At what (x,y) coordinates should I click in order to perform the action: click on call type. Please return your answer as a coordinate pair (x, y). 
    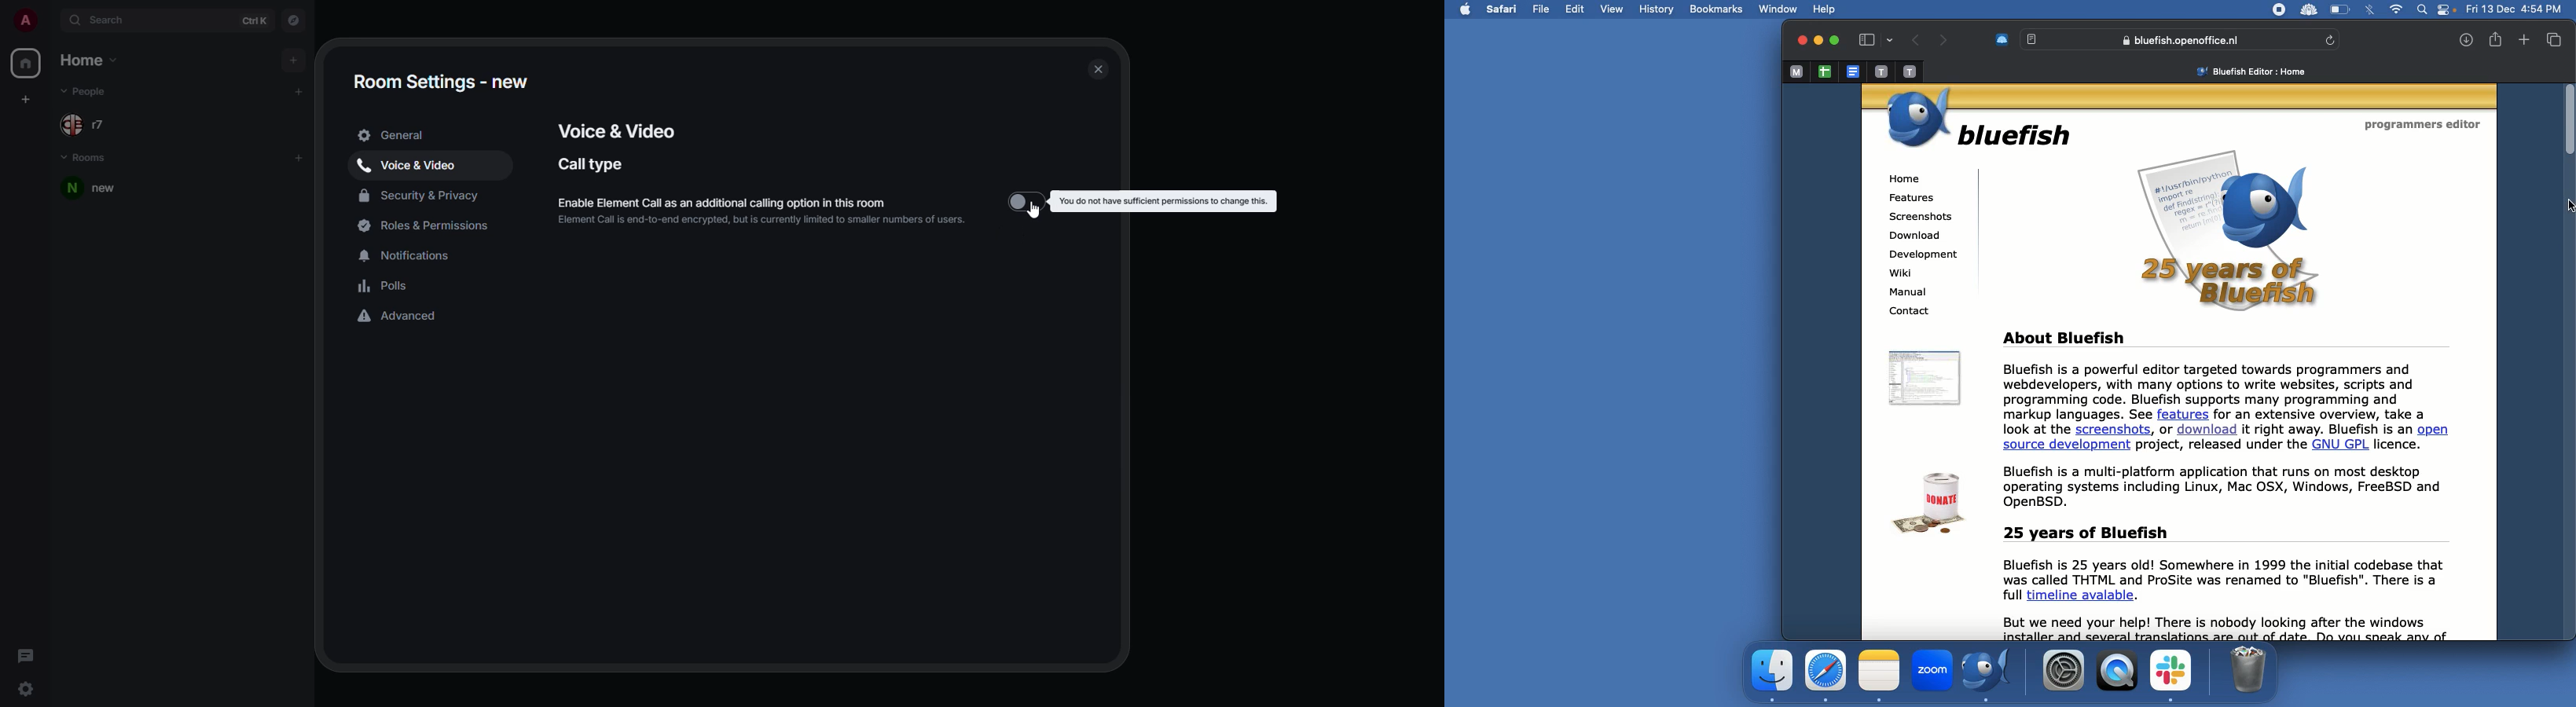
    Looking at the image, I should click on (594, 164).